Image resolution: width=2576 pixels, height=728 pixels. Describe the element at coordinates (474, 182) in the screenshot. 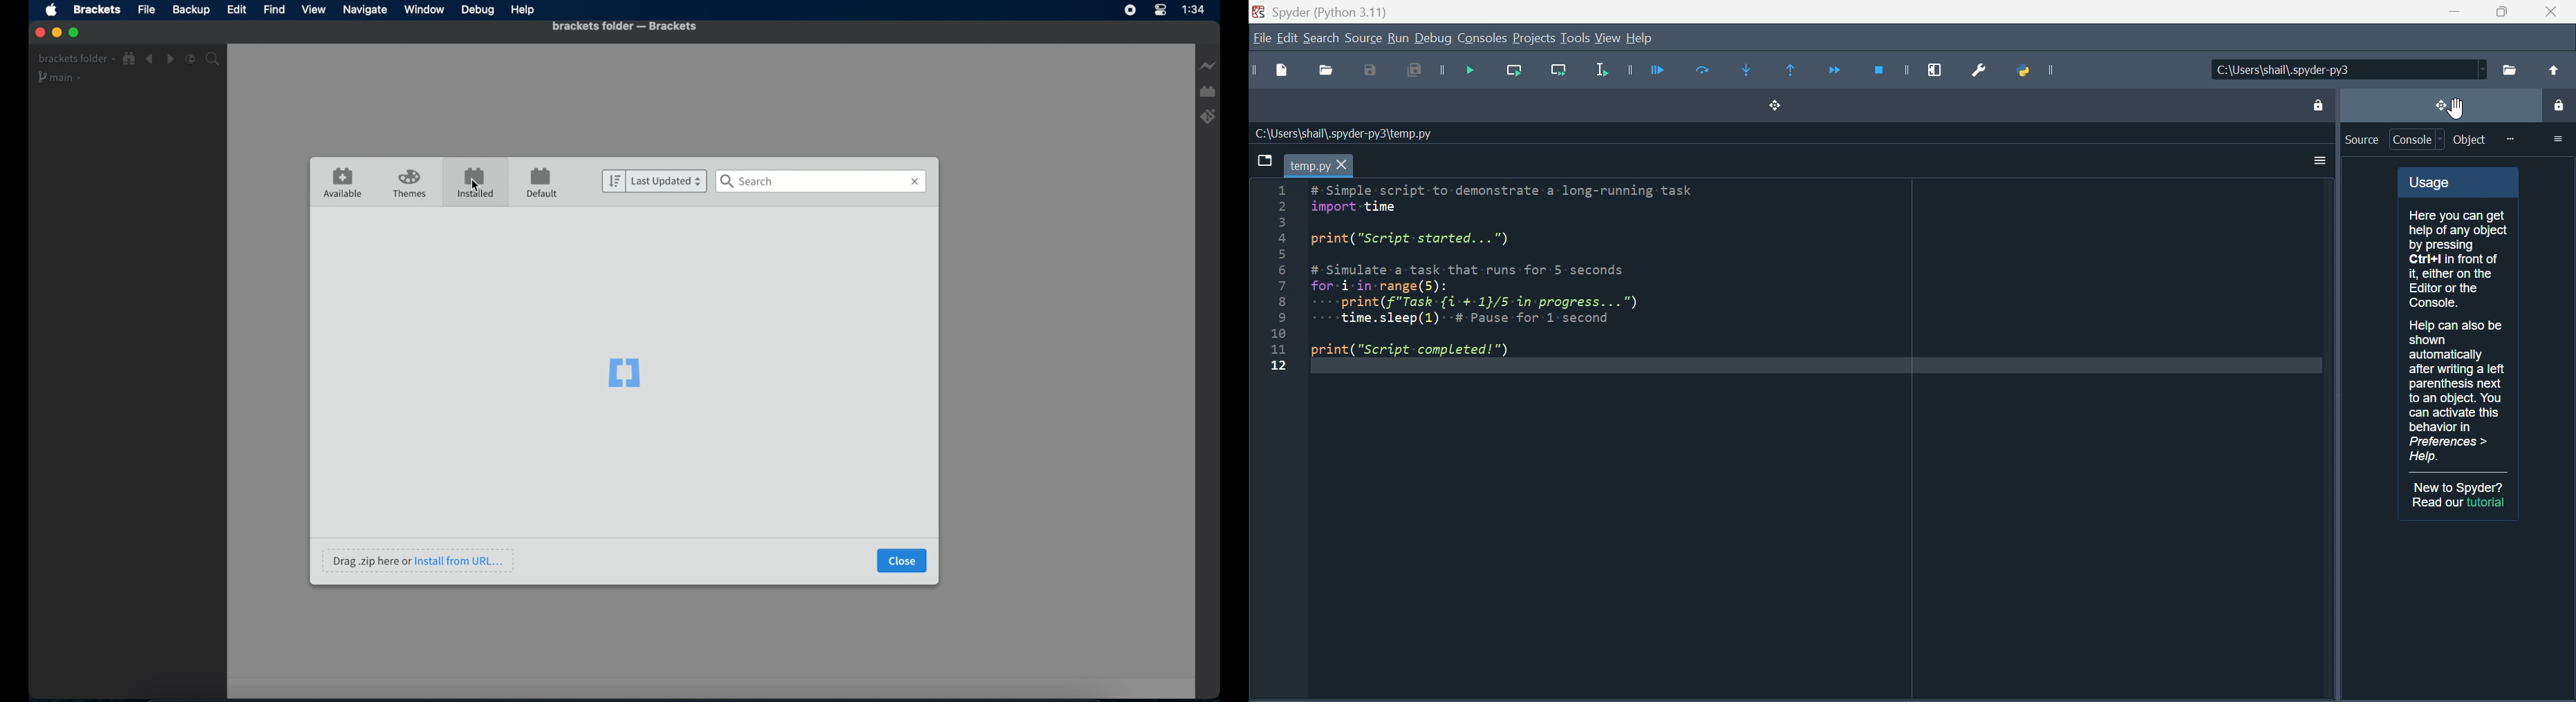

I see `installed ` at that location.